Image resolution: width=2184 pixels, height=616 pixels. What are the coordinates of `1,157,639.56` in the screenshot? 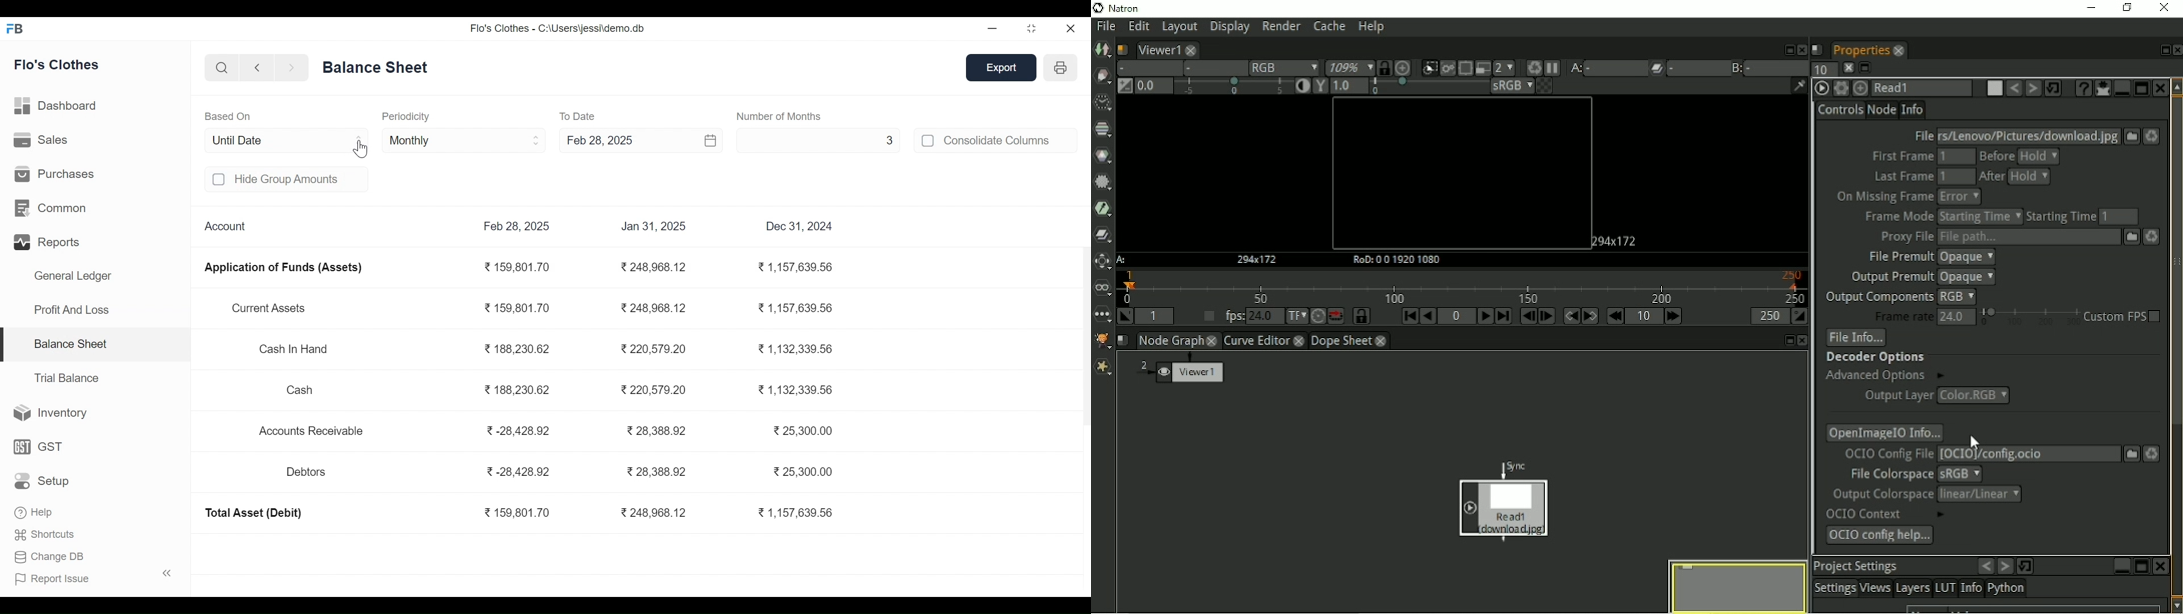 It's located at (798, 268).